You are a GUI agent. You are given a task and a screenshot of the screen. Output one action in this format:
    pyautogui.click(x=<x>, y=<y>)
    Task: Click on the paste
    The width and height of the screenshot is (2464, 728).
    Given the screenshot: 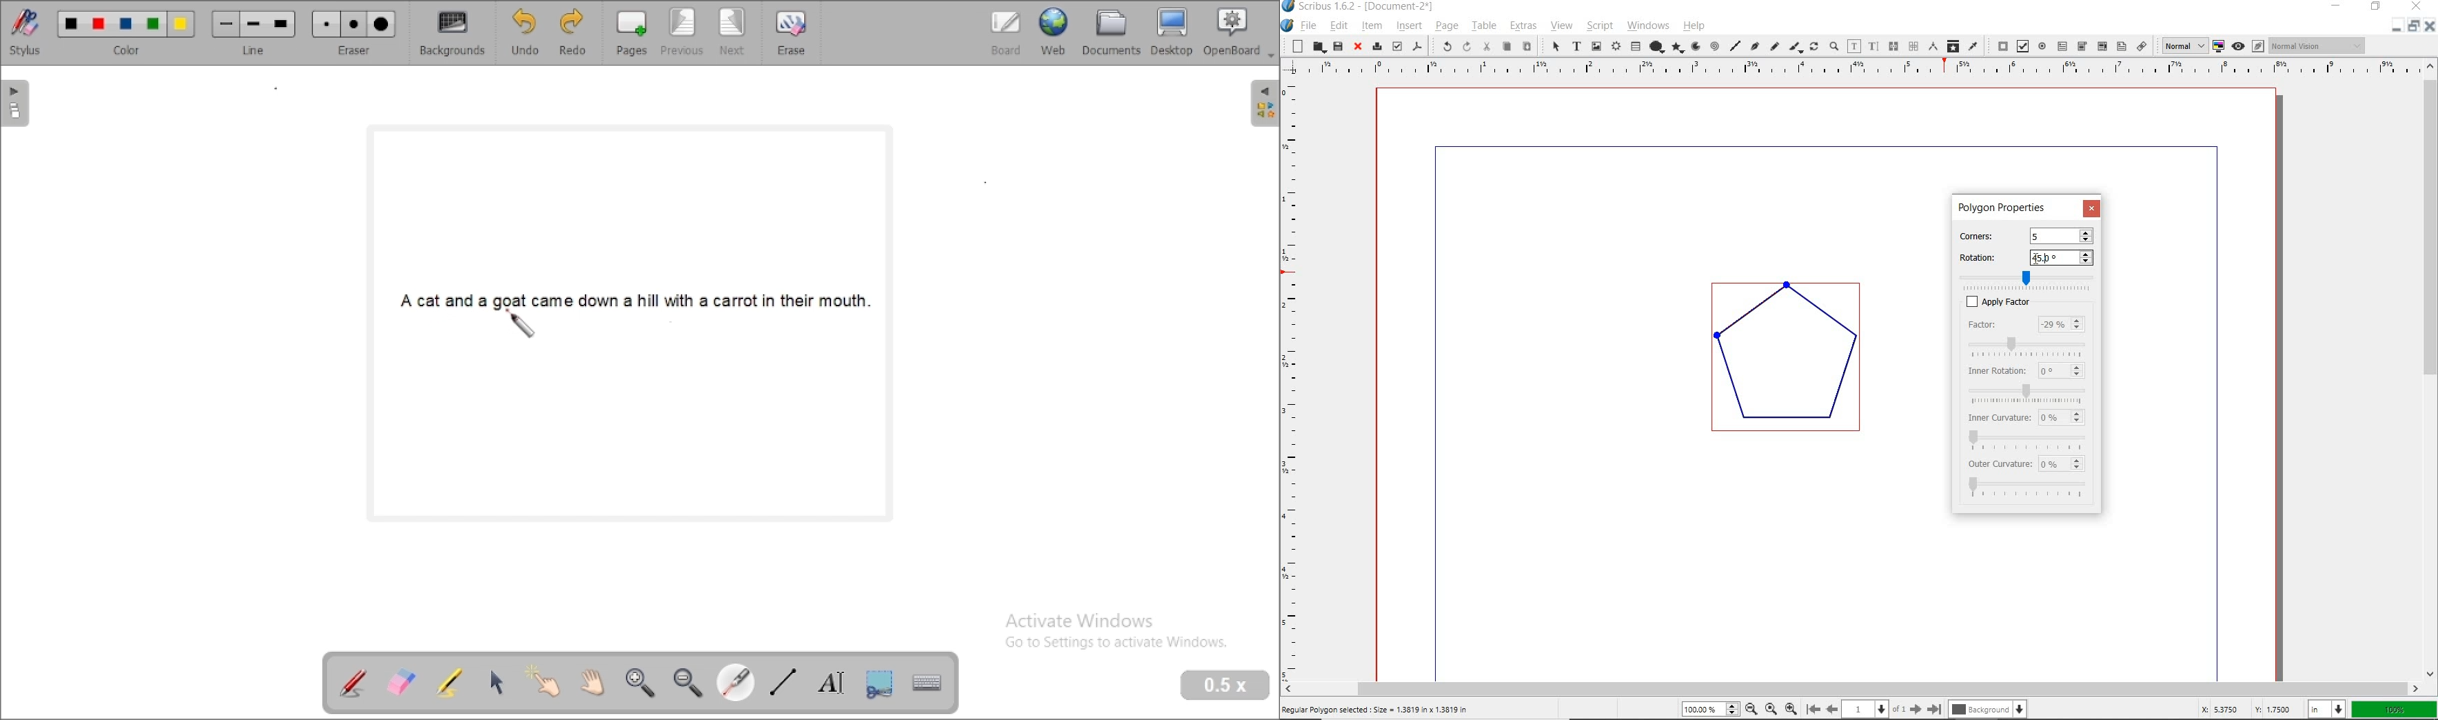 What is the action you would take?
    pyautogui.click(x=1527, y=47)
    